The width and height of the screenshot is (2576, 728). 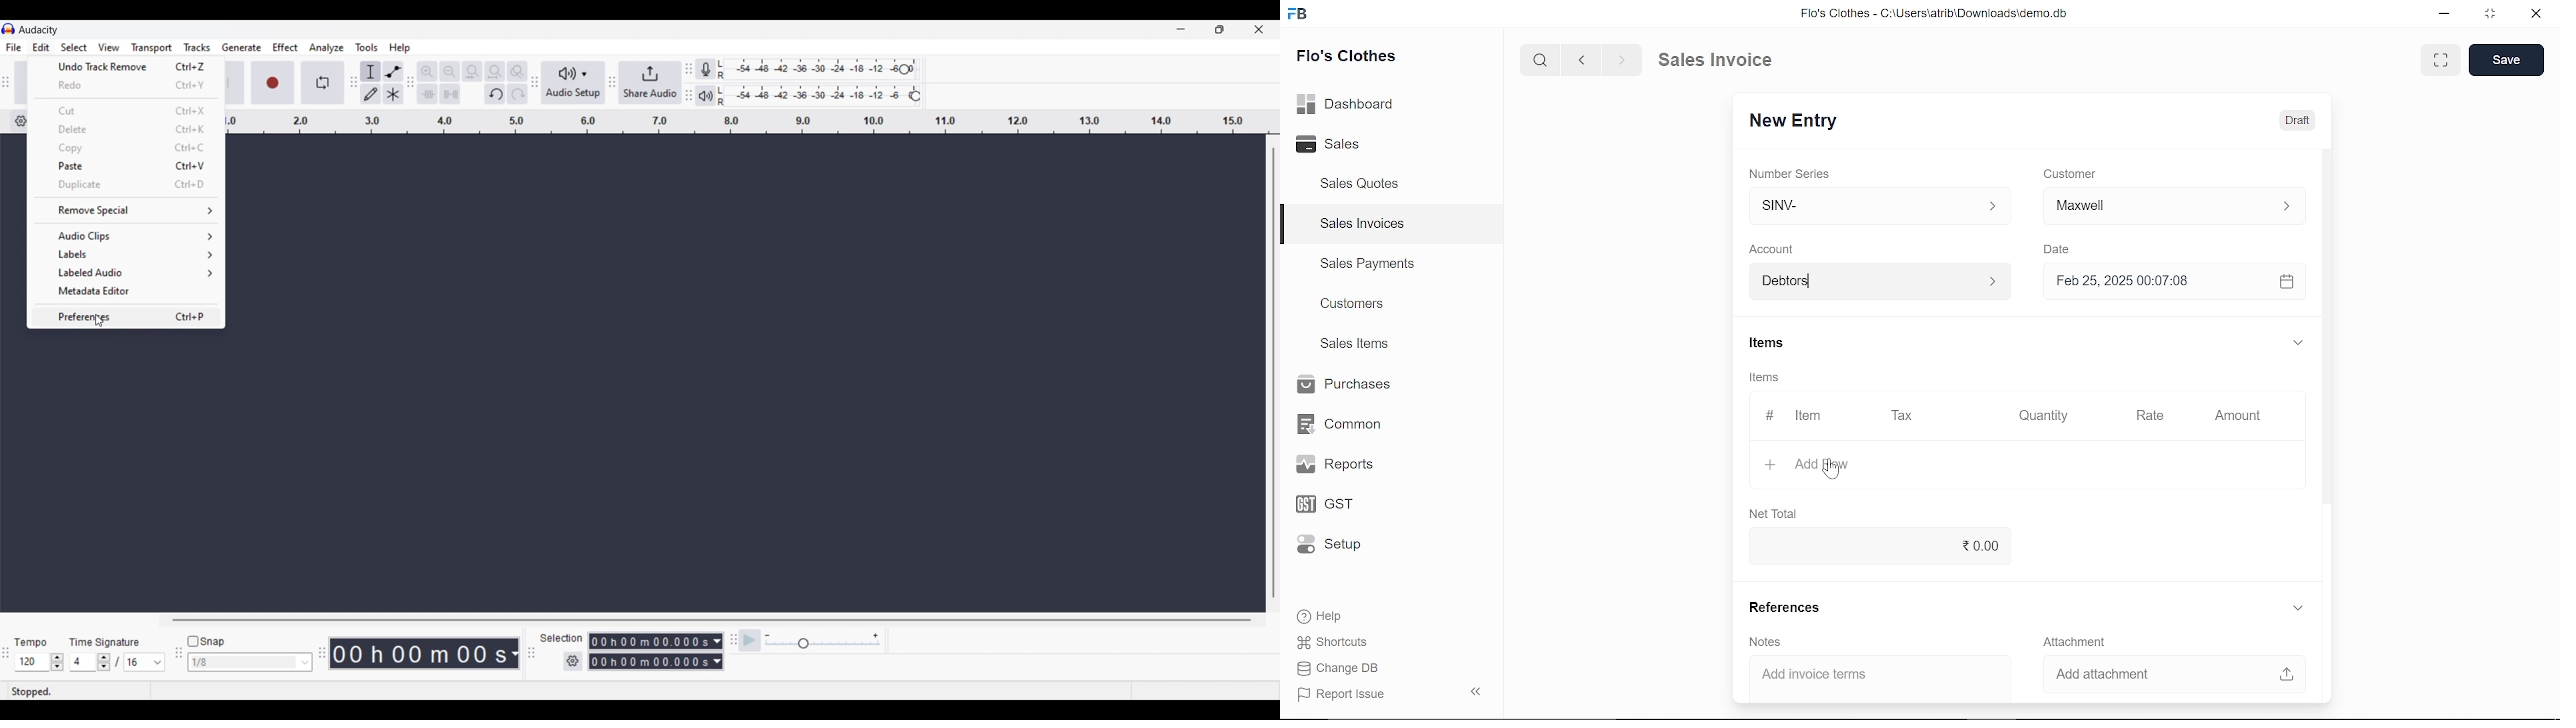 I want to click on Sales Quotes, so click(x=1362, y=186).